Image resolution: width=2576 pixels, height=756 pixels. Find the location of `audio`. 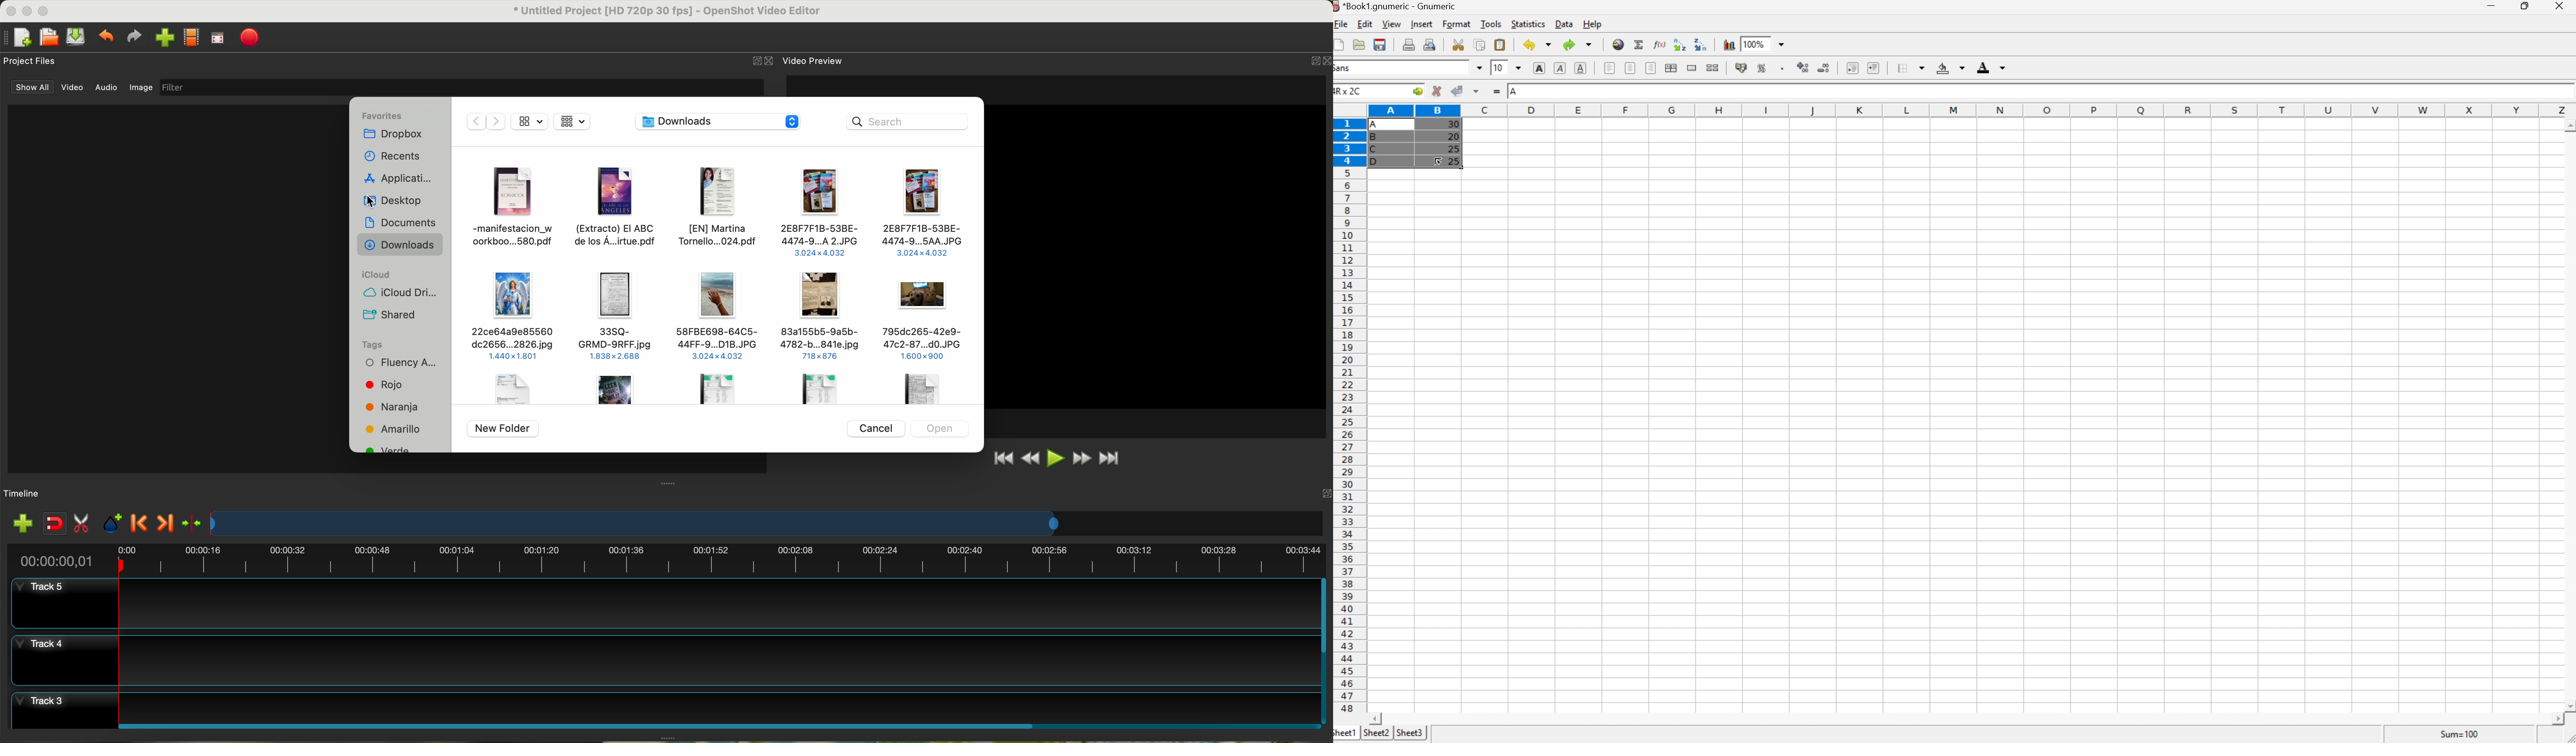

audio is located at coordinates (108, 88).